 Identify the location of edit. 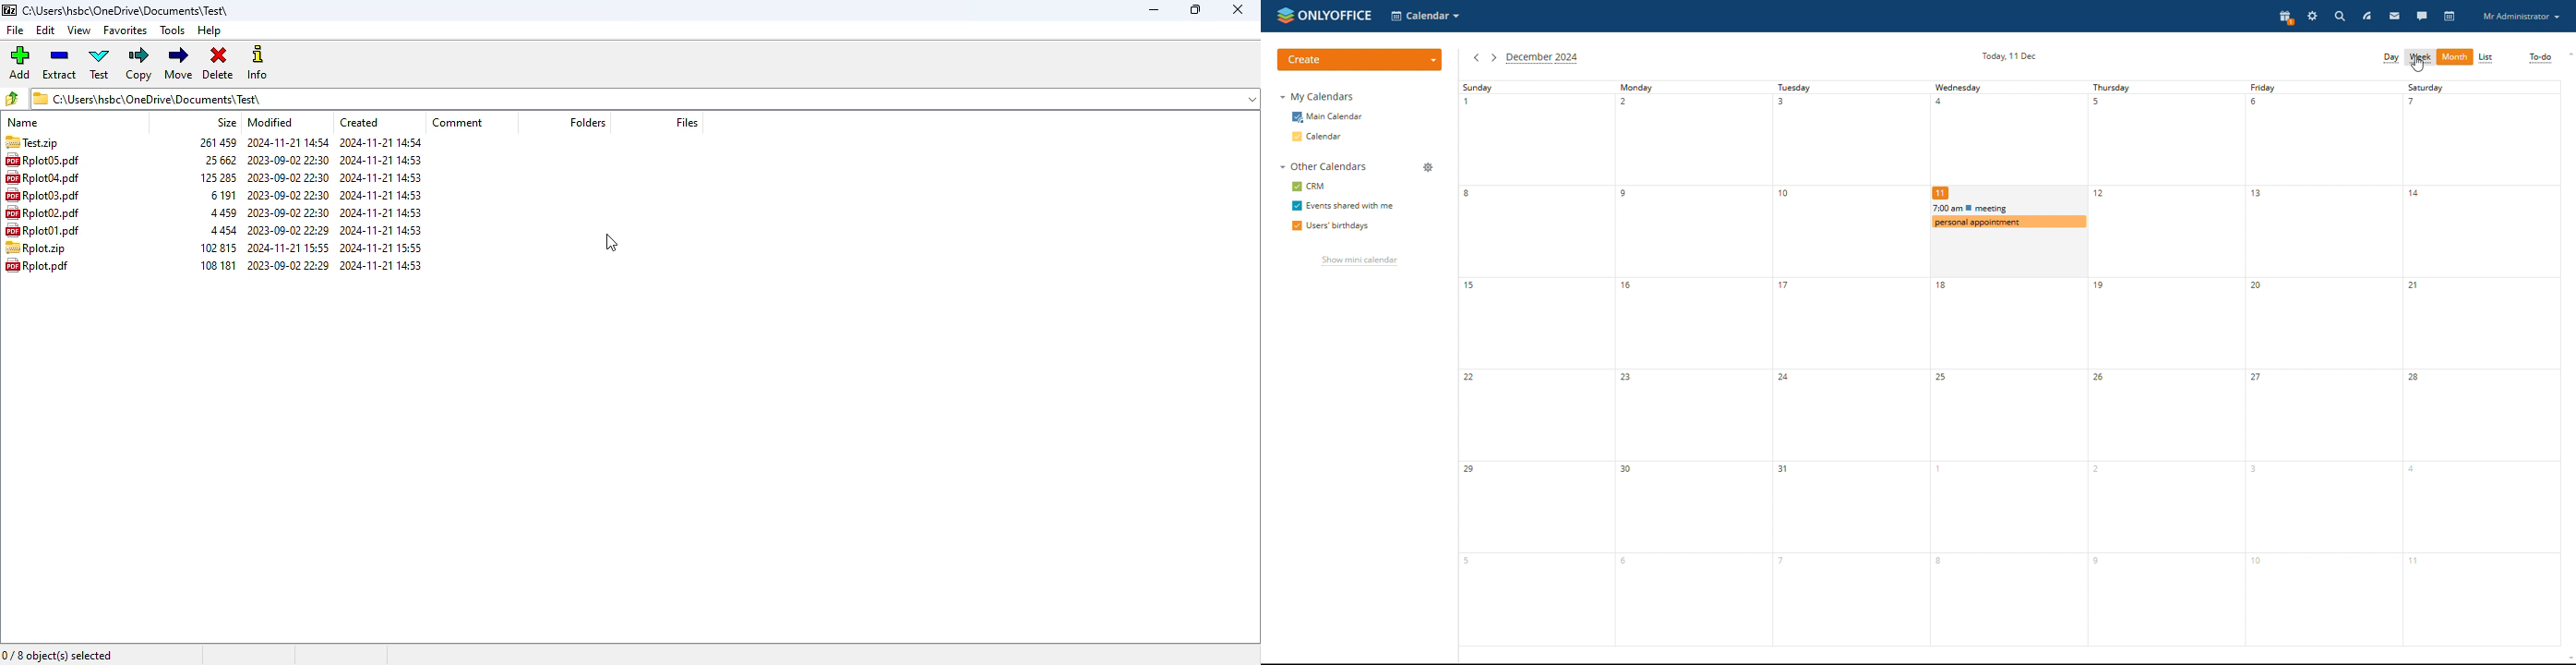
(46, 30).